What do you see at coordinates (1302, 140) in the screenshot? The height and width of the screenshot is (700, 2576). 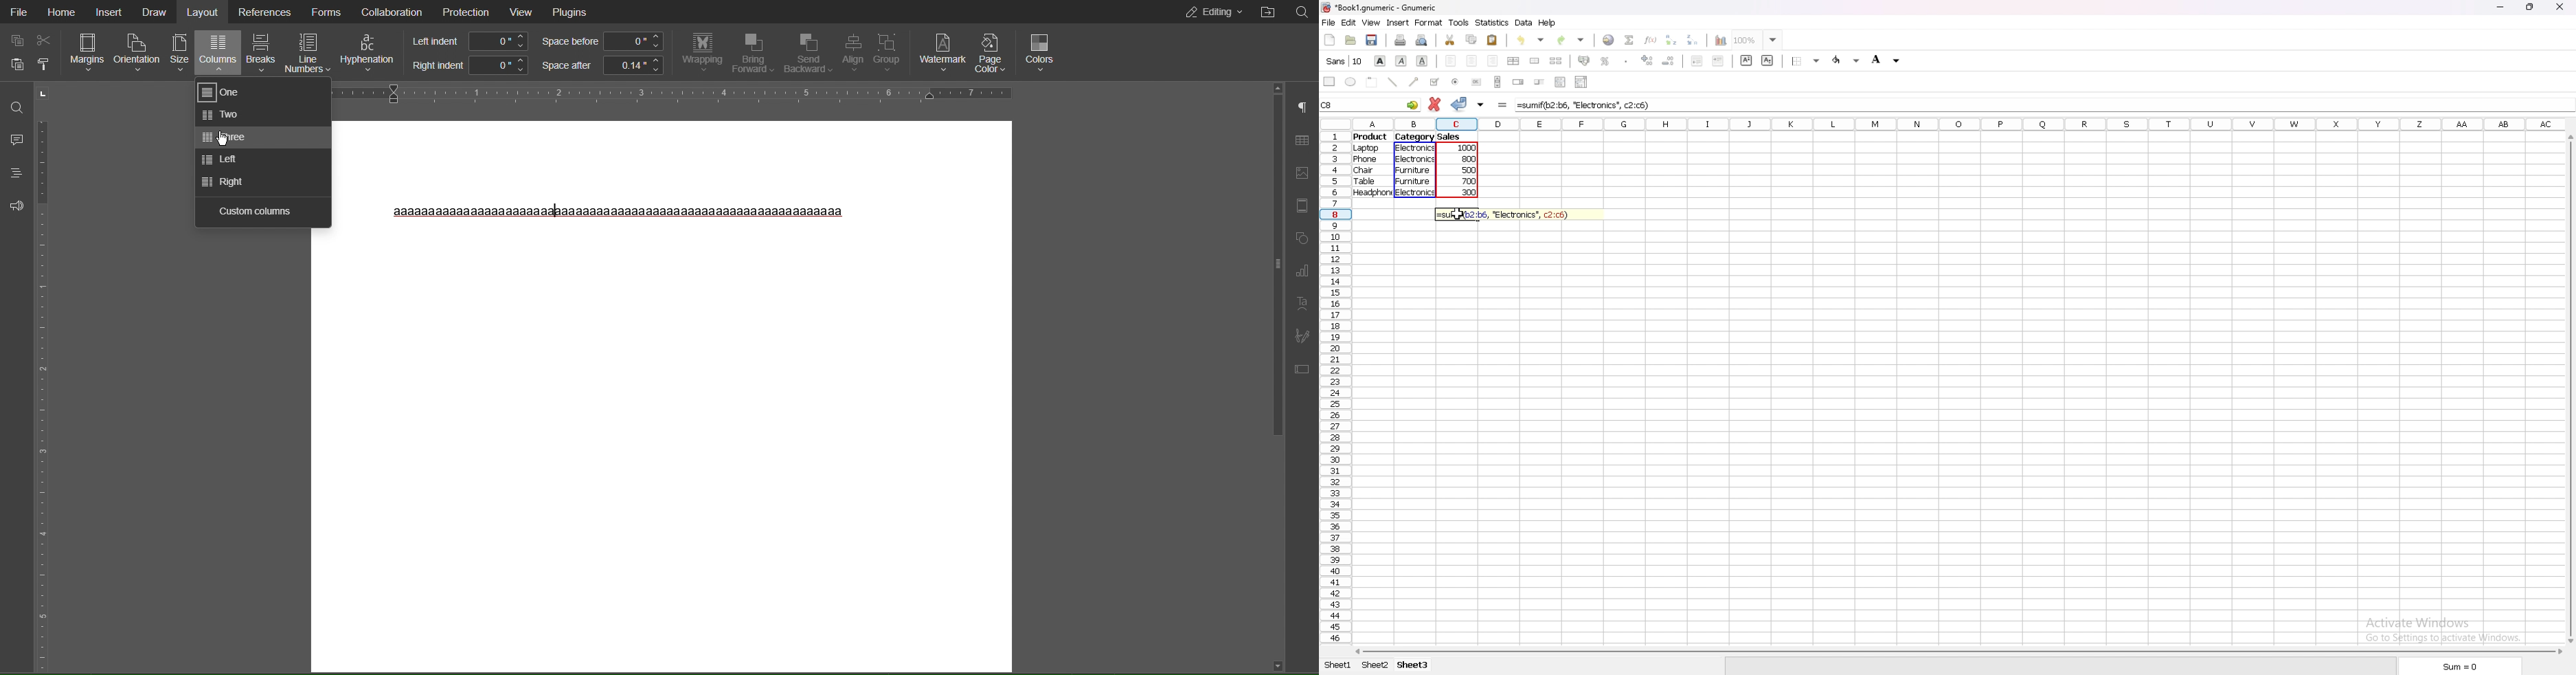 I see `Table Settings` at bounding box center [1302, 140].